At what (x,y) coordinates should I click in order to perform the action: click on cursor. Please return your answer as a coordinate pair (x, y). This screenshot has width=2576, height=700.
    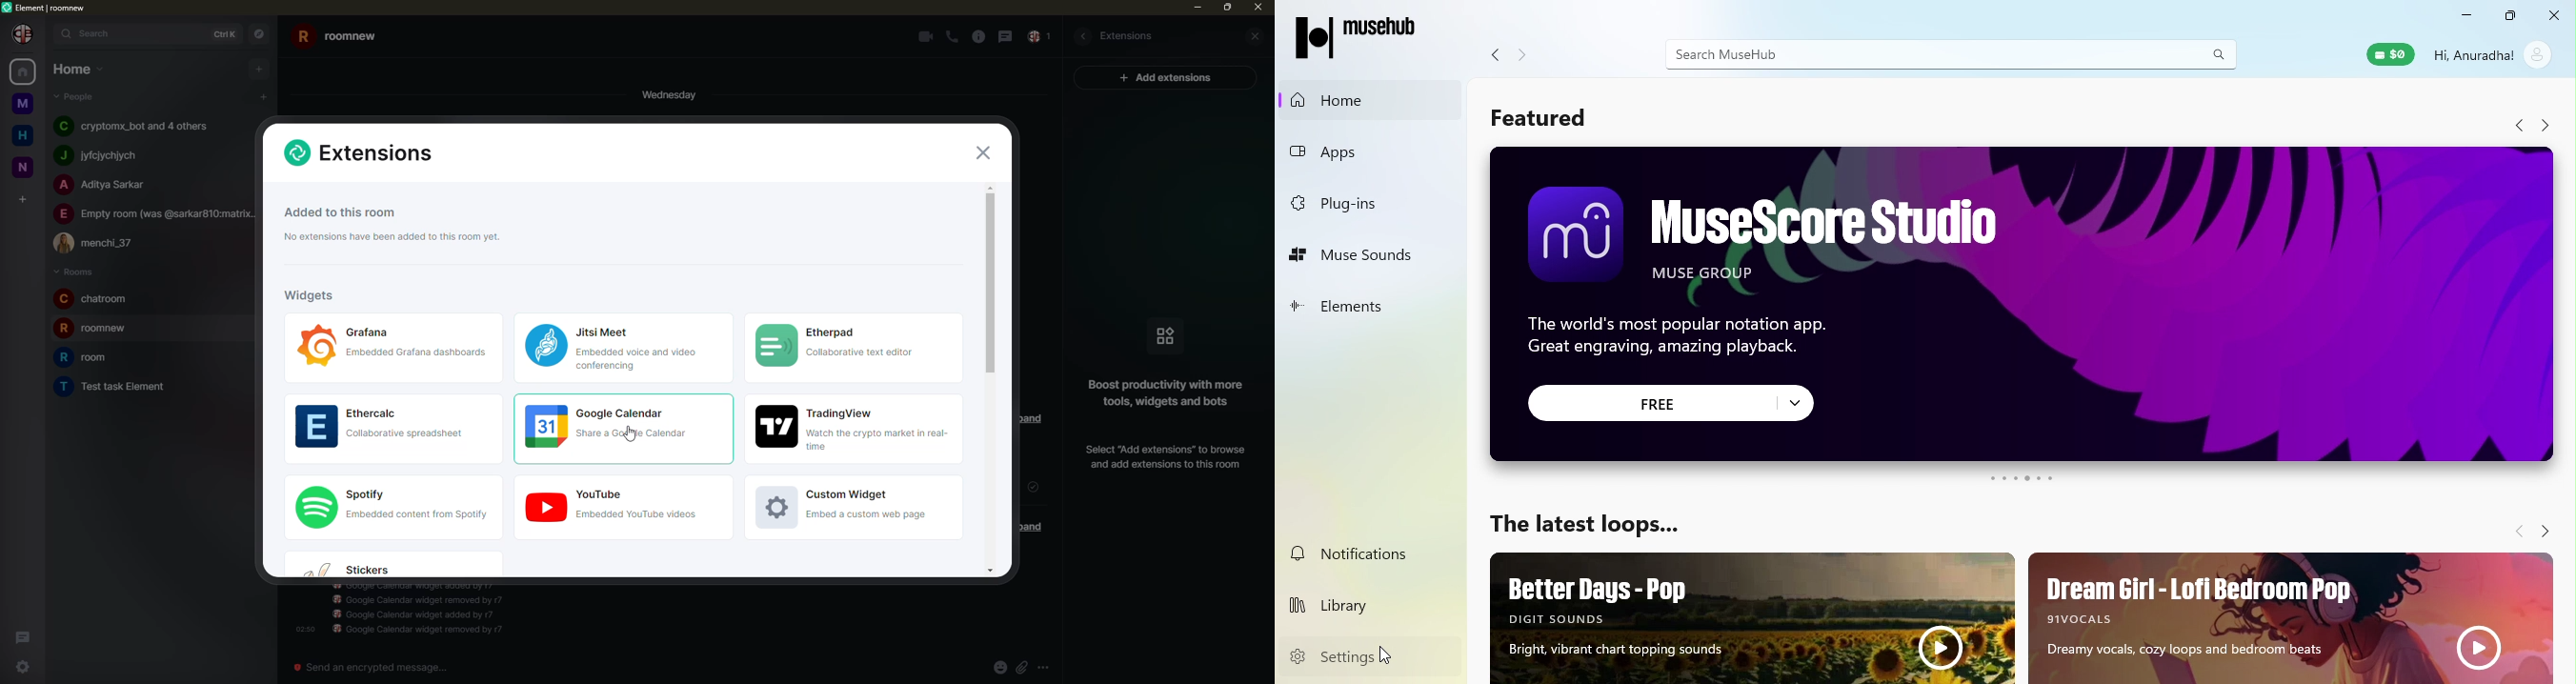
    Looking at the image, I should click on (632, 439).